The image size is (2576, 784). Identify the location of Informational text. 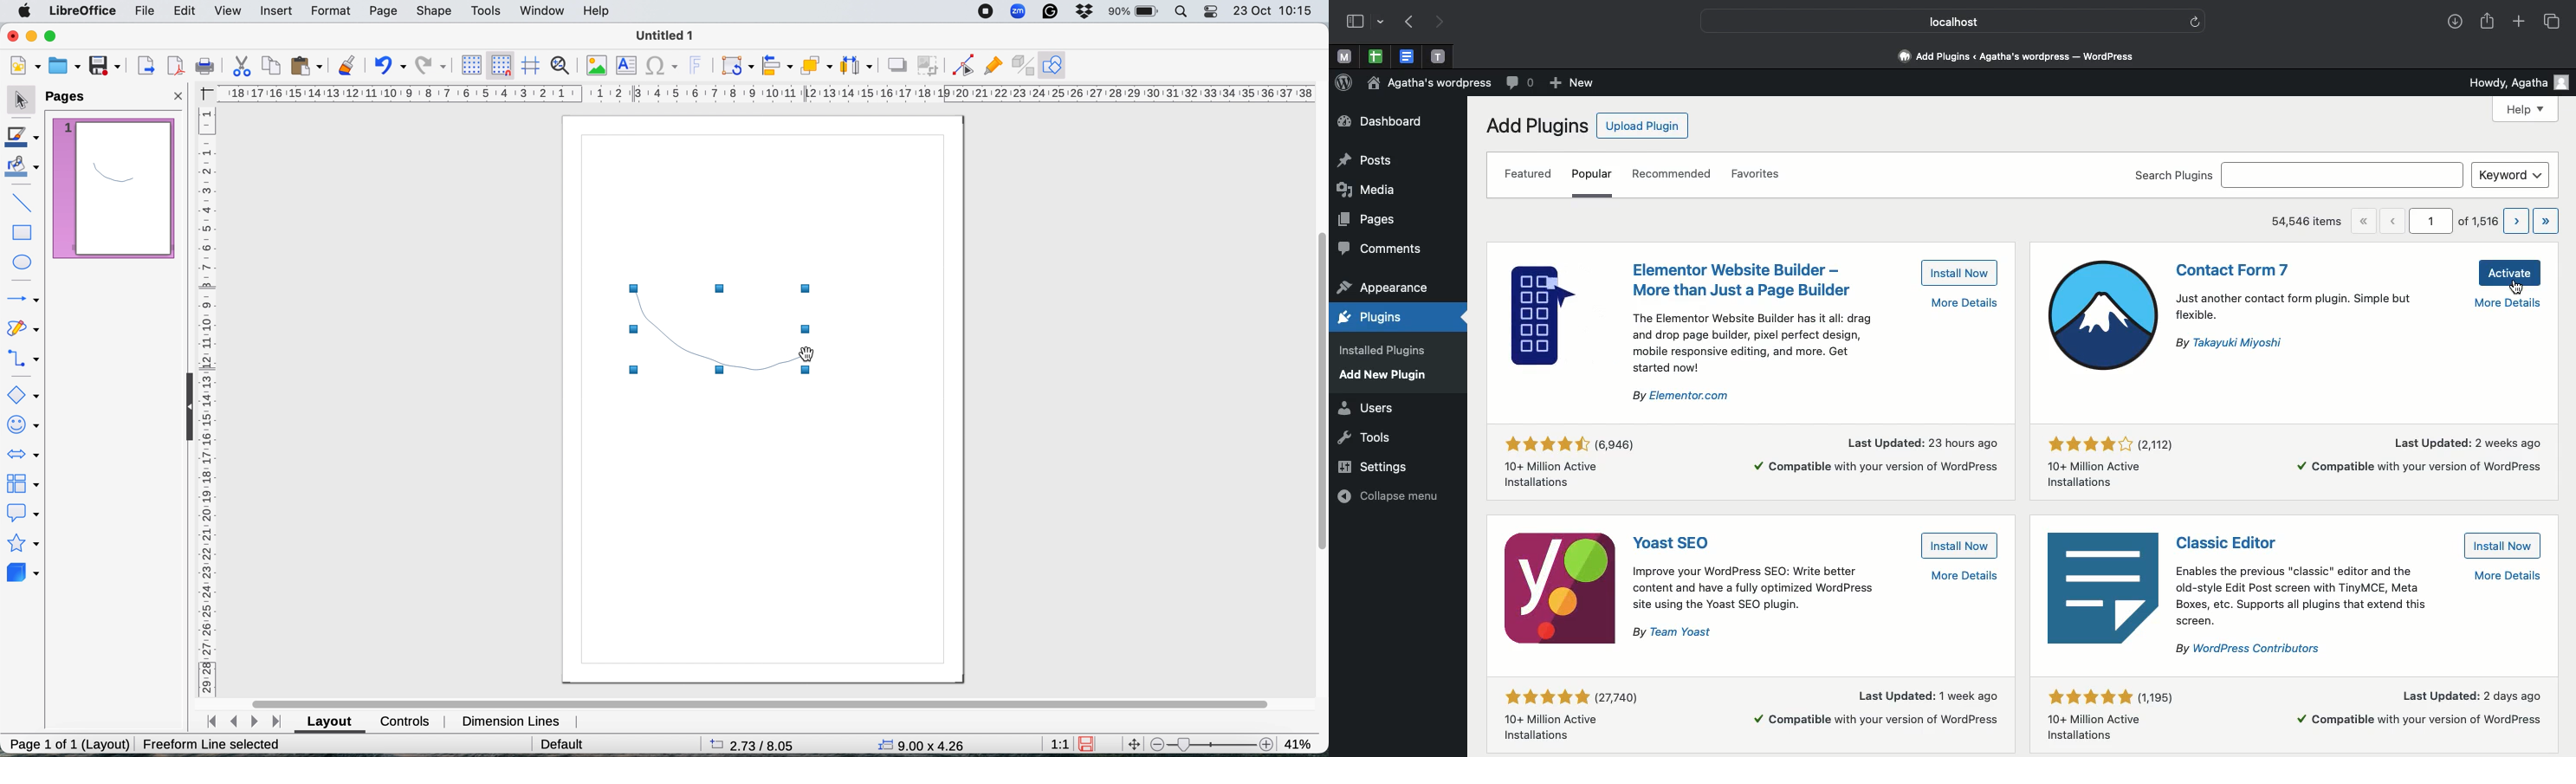
(1757, 604).